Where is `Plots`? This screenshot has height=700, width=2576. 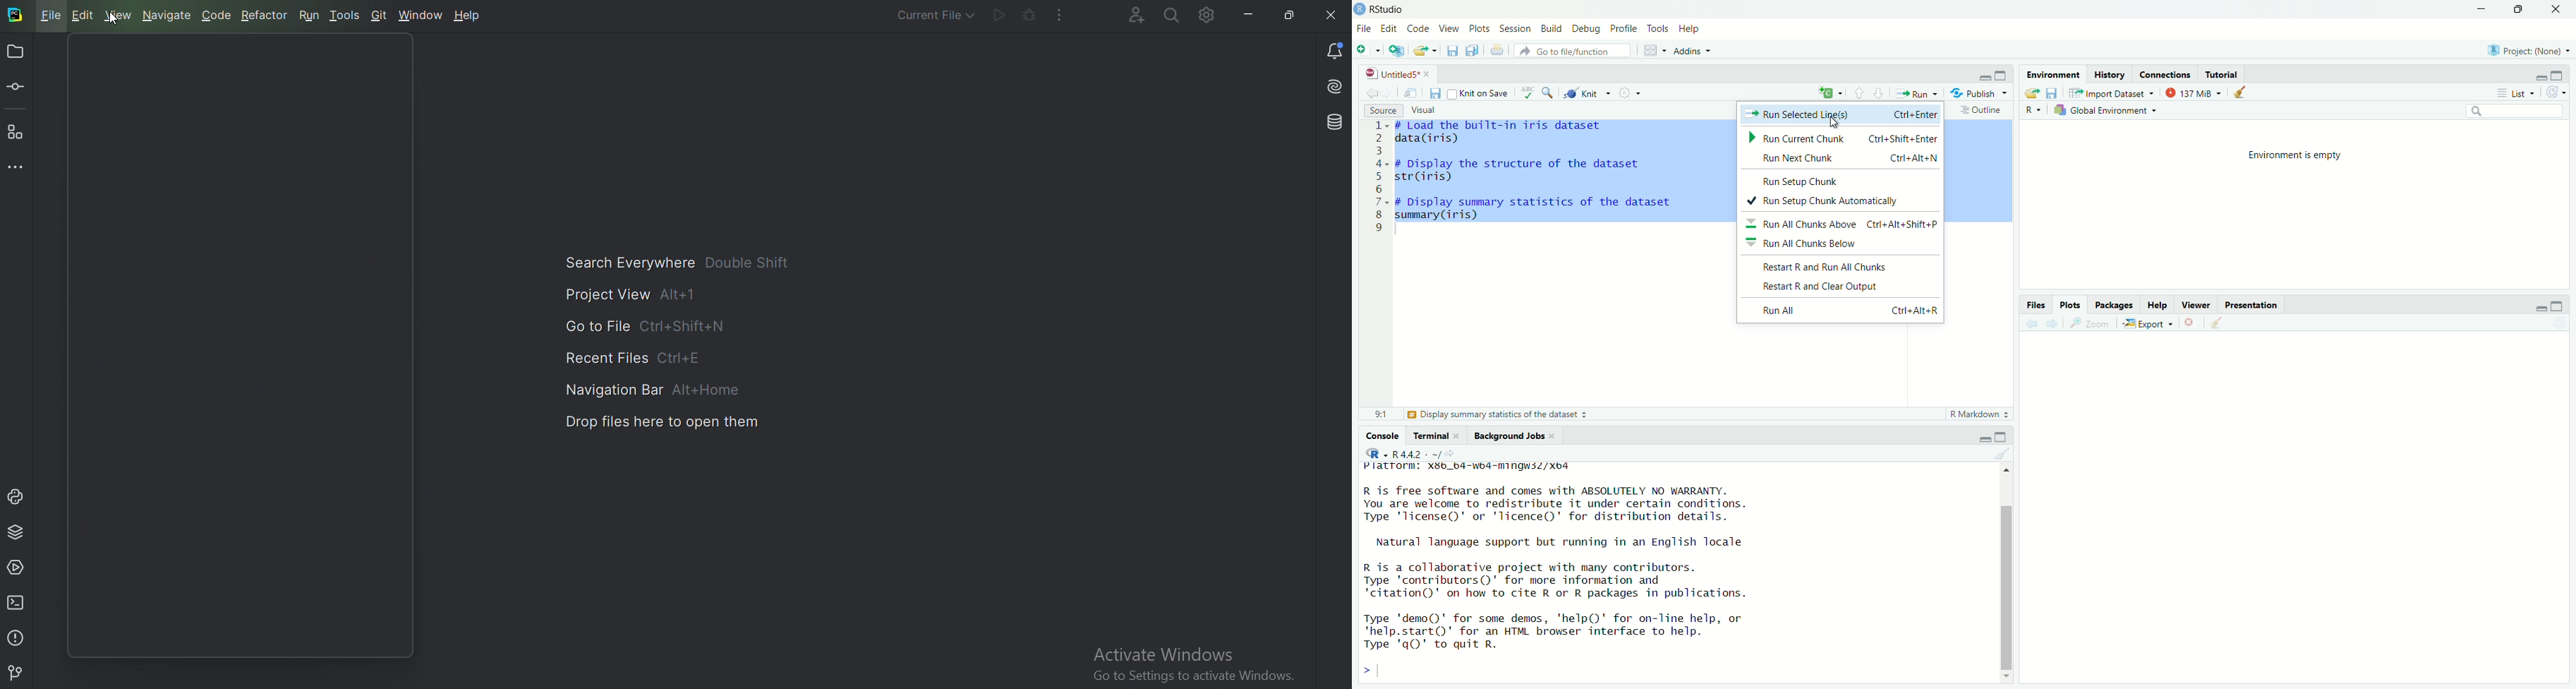
Plots is located at coordinates (2071, 305).